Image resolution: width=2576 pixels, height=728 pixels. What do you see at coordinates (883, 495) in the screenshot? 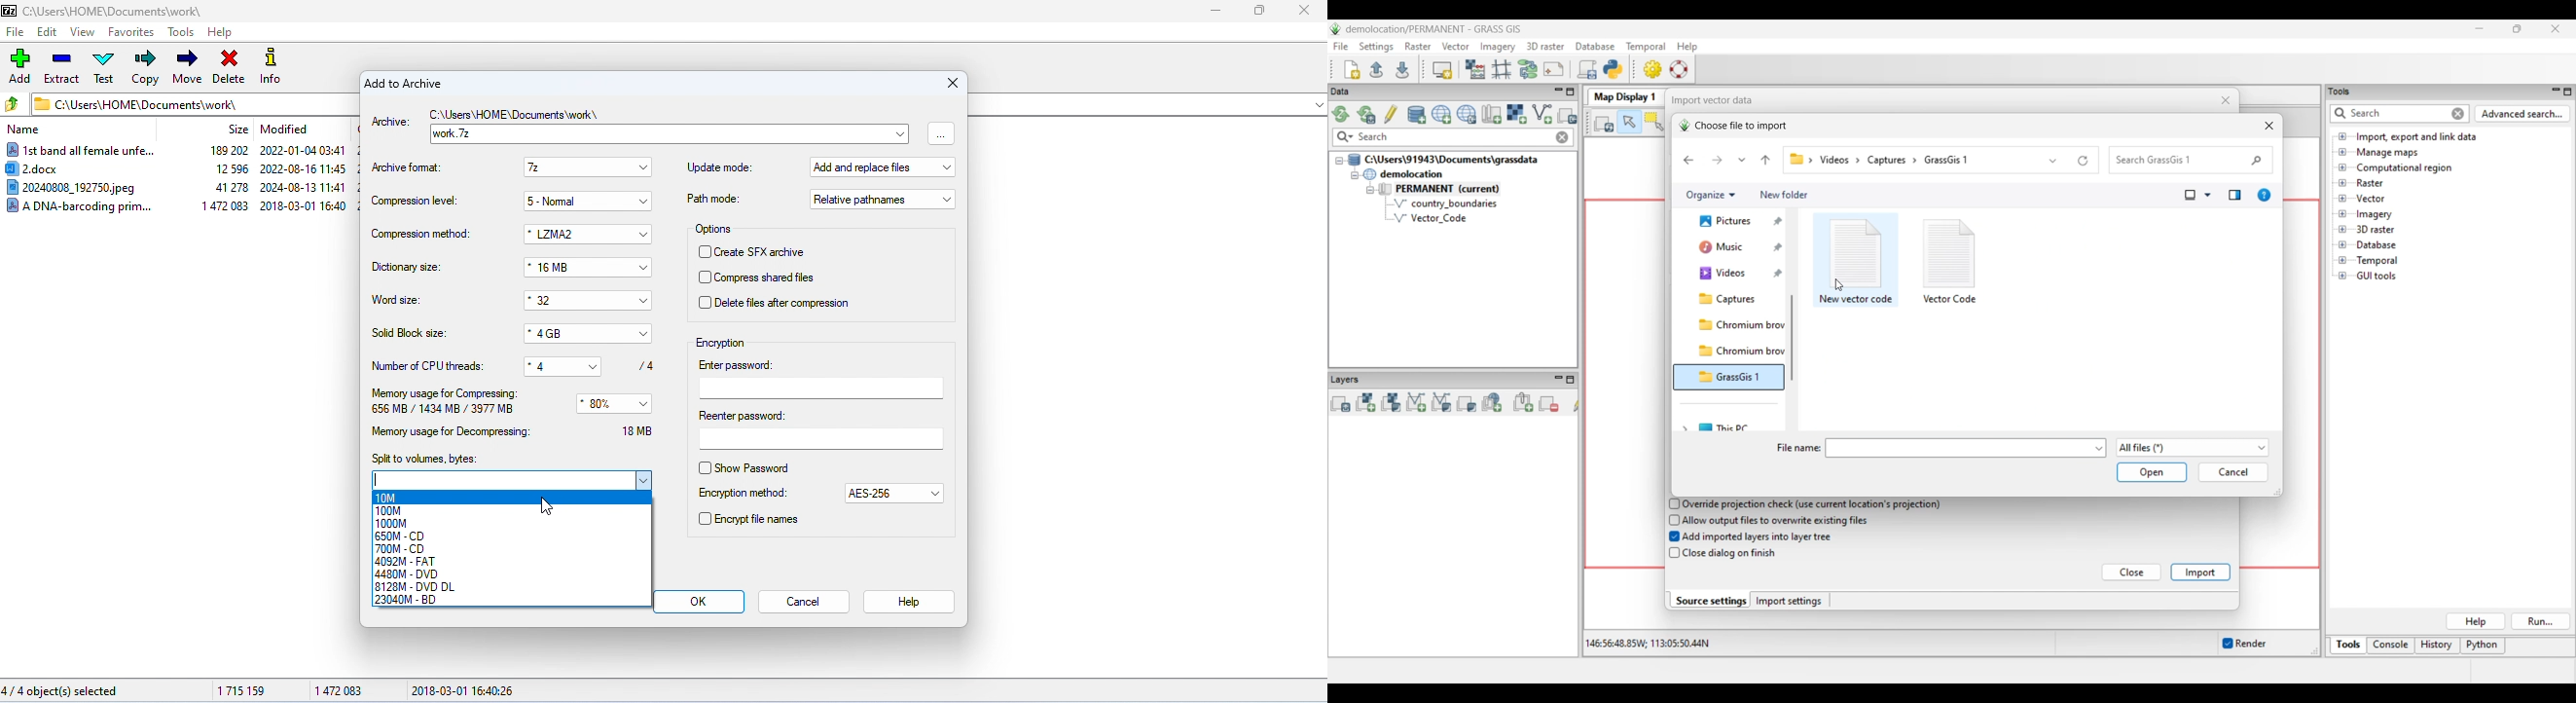
I see `AES-256` at bounding box center [883, 495].